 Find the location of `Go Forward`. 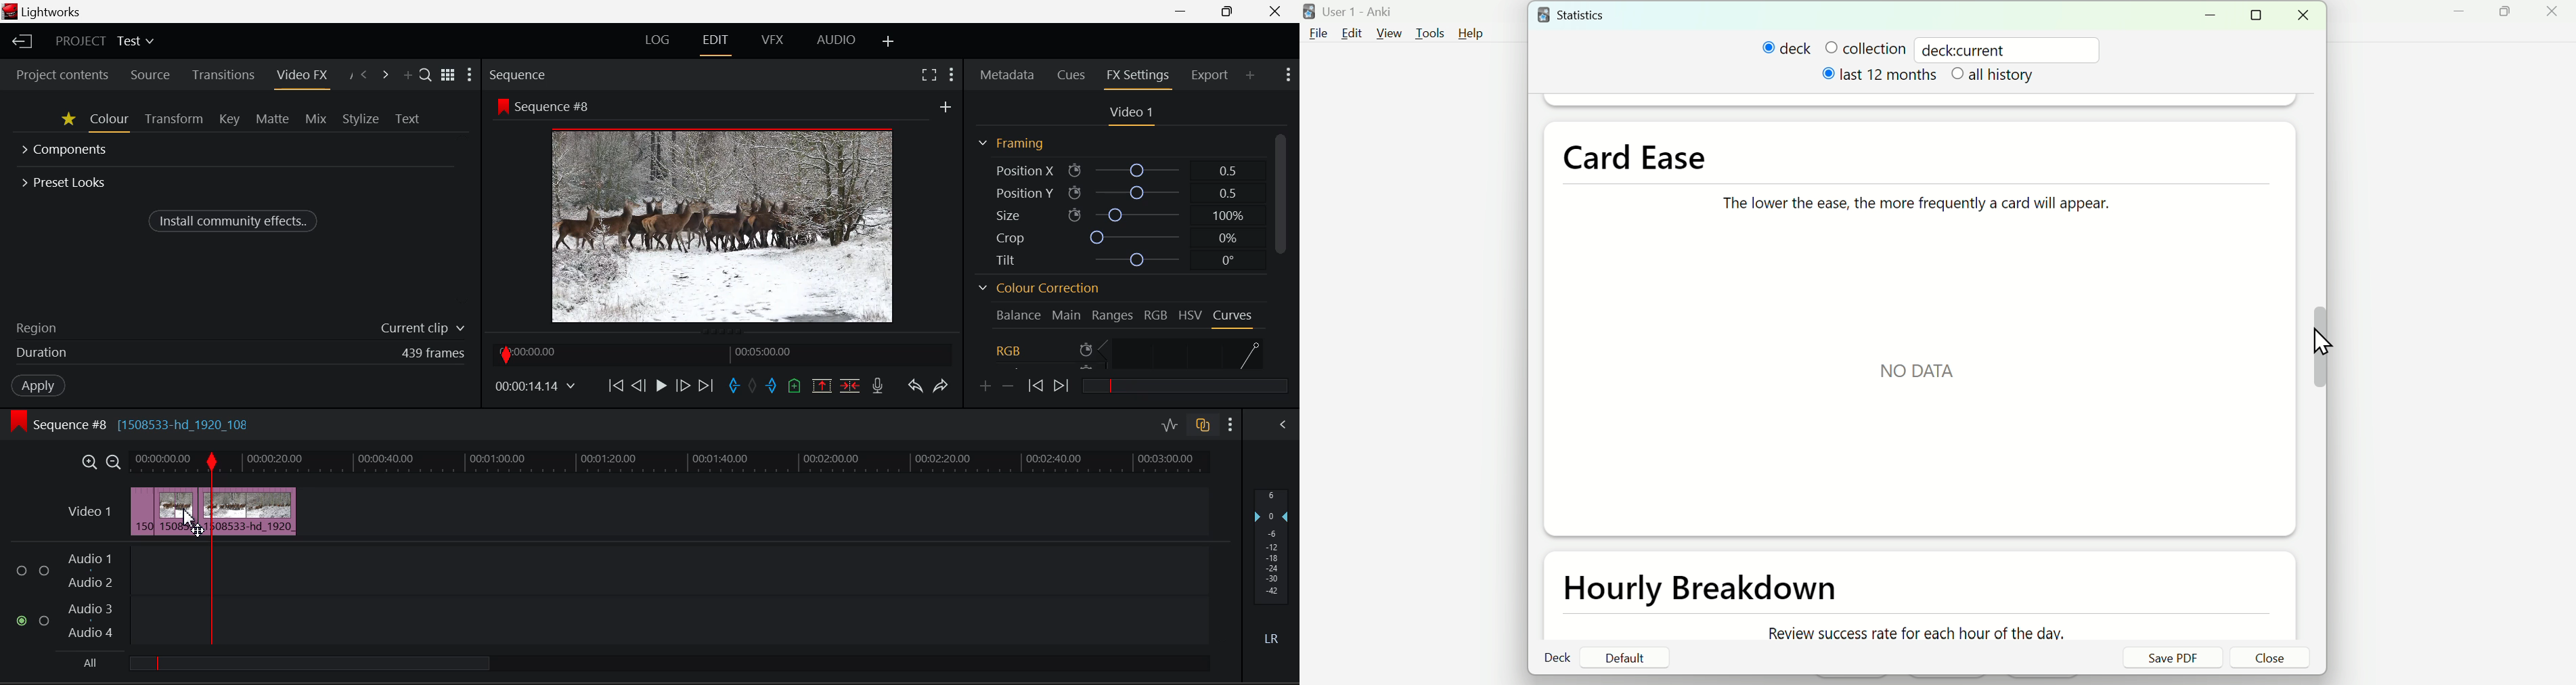

Go Forward is located at coordinates (685, 384).